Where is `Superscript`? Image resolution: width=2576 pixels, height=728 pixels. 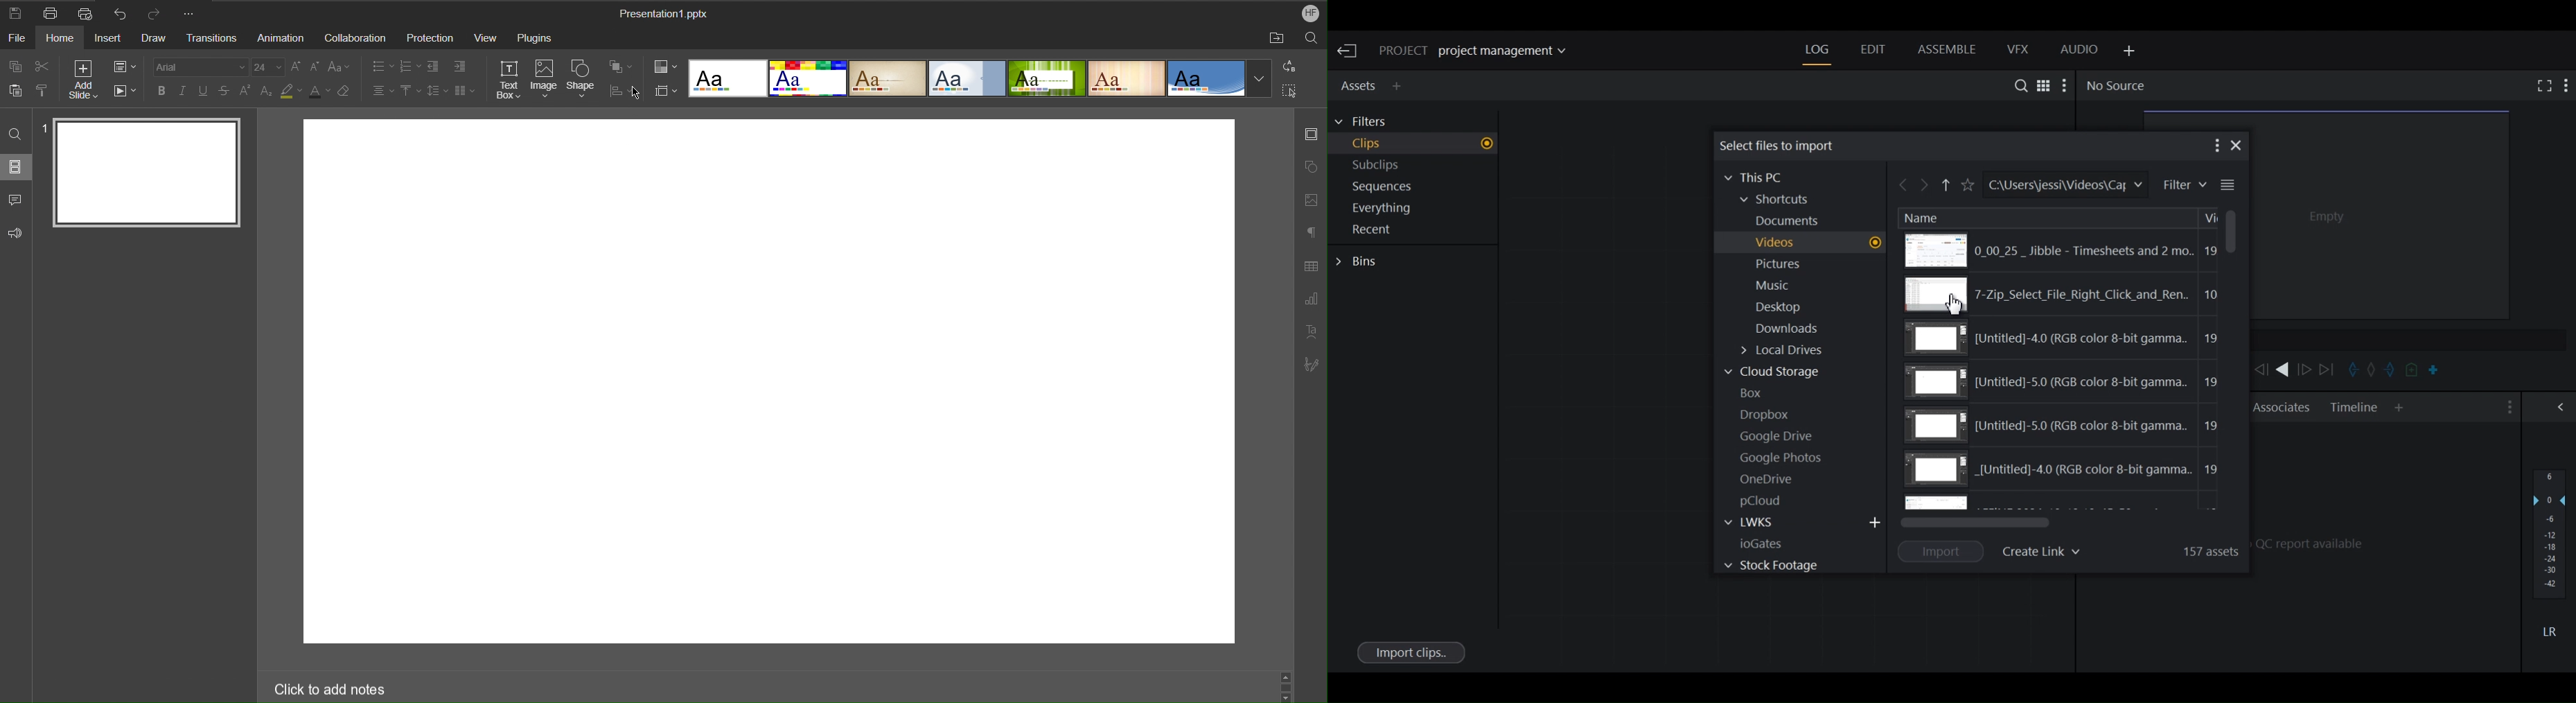 Superscript is located at coordinates (245, 91).